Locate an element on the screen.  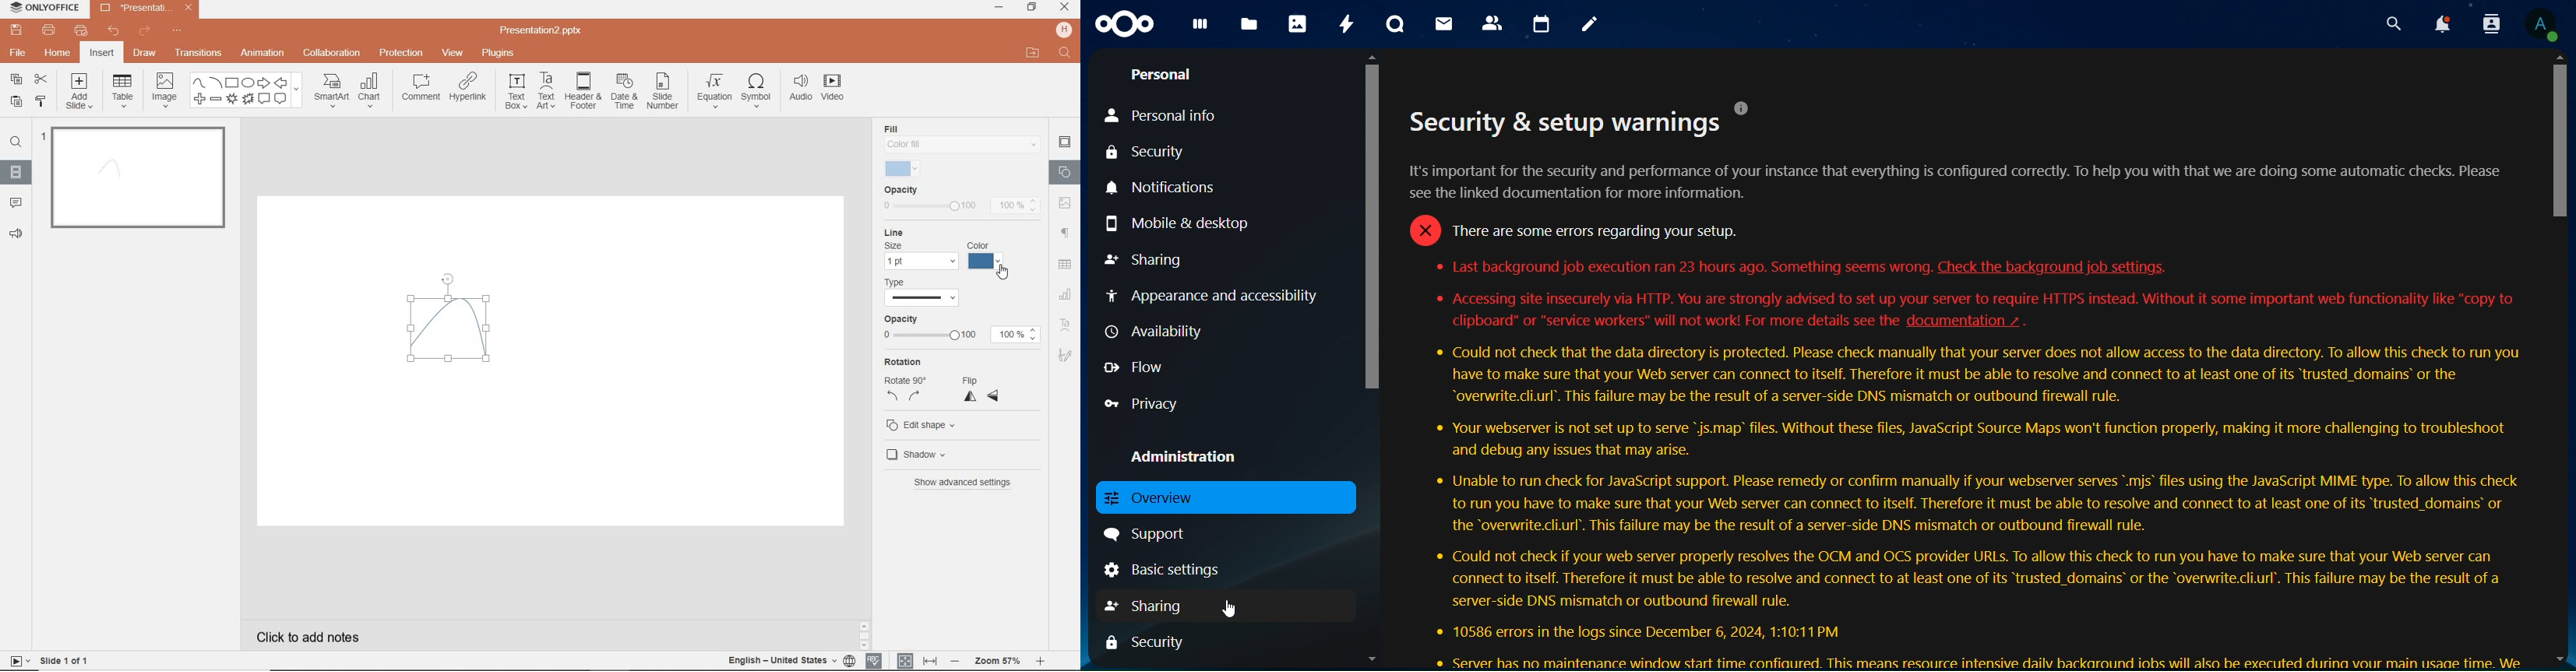
PASTE is located at coordinates (15, 101).